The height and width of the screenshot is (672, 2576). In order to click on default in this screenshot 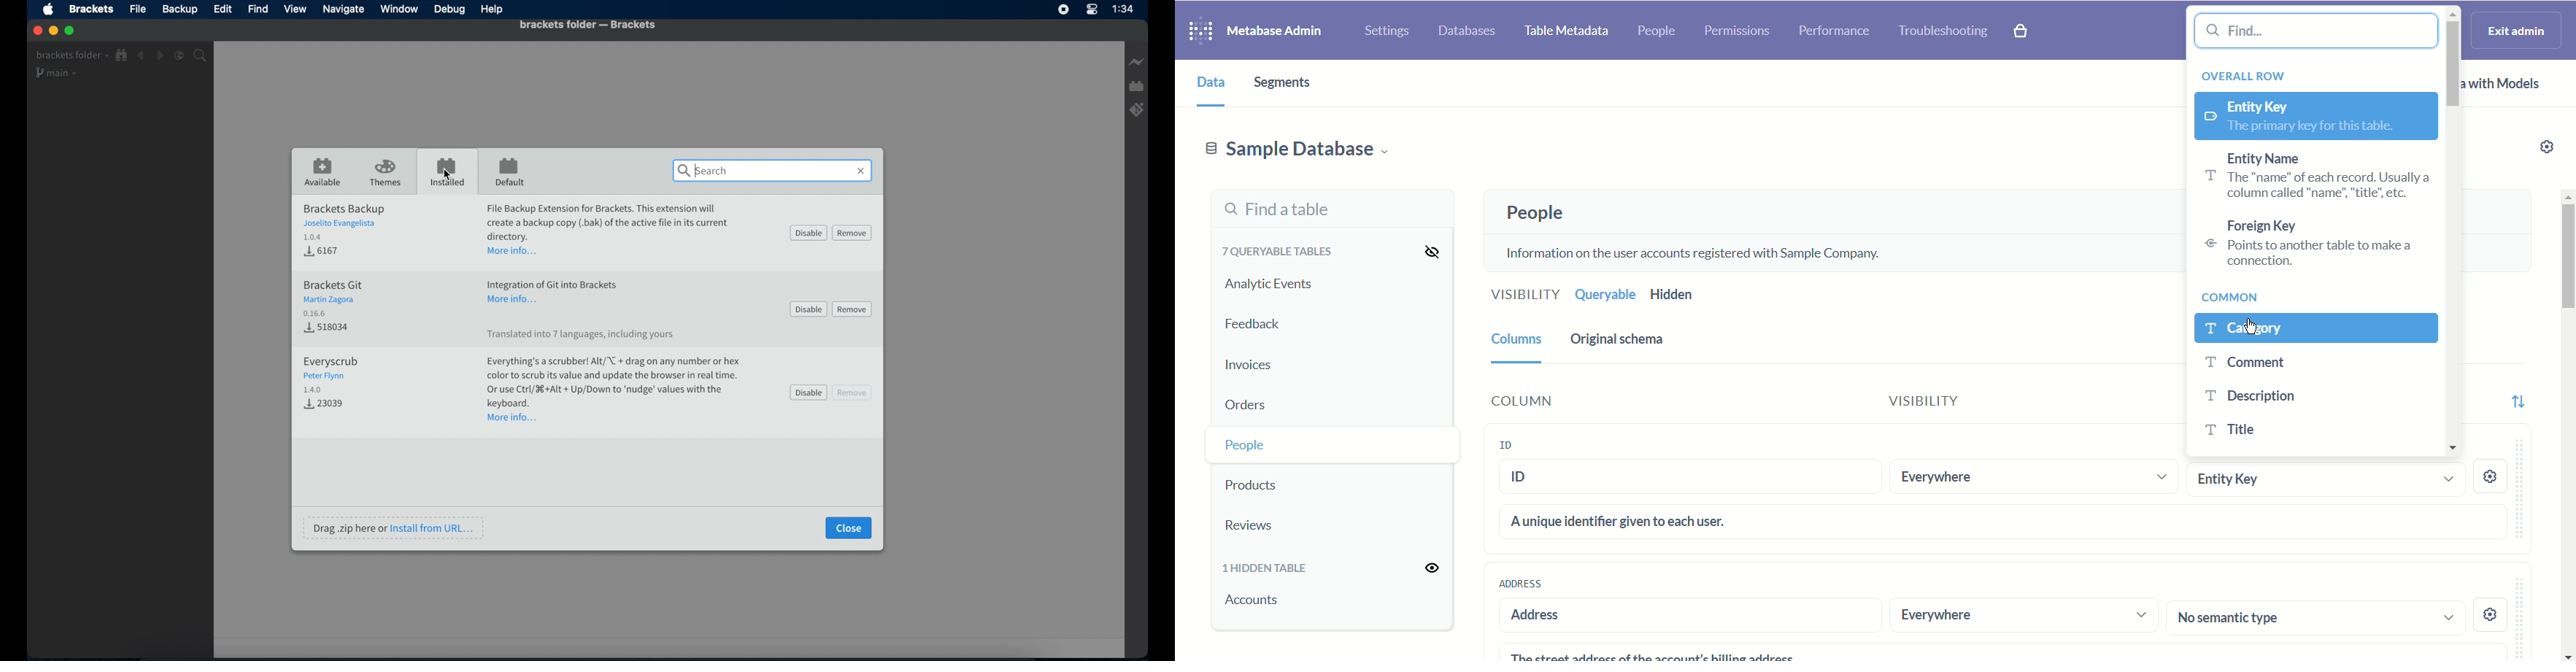, I will do `click(511, 171)`.